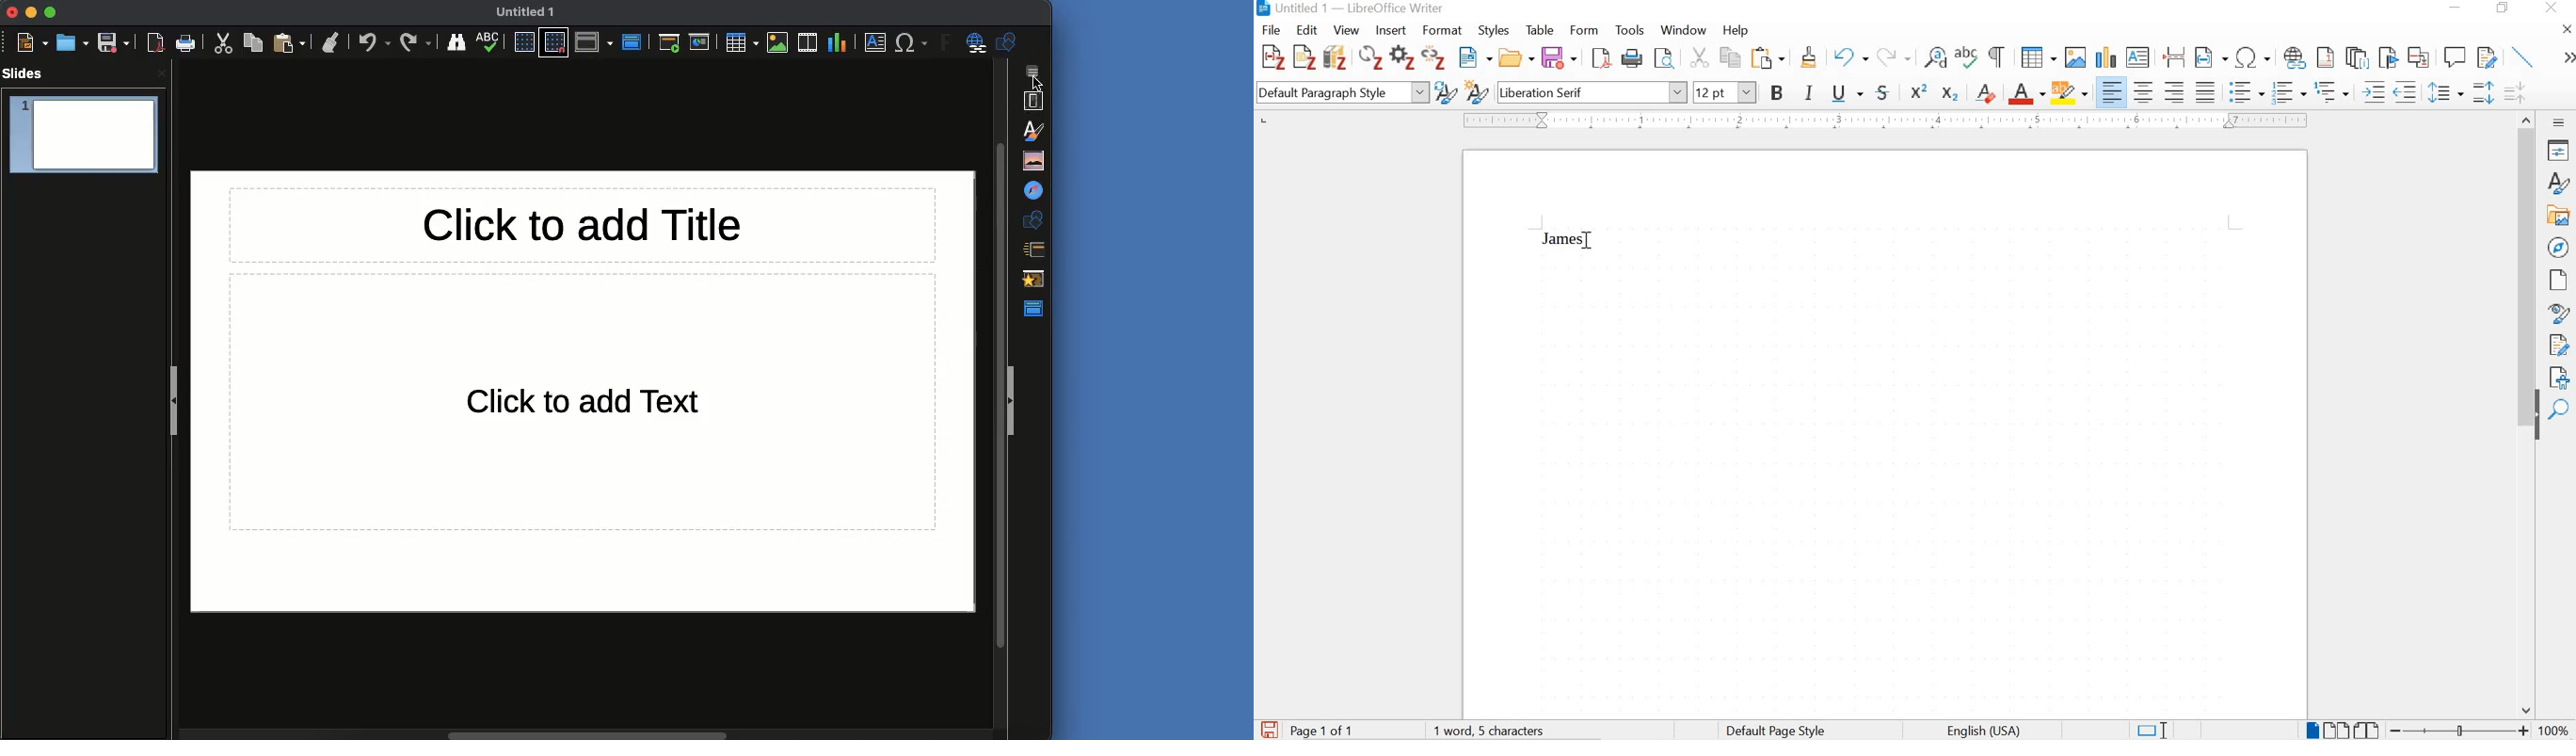 The width and height of the screenshot is (2576, 756). Describe the element at coordinates (172, 398) in the screenshot. I see `Collapse` at that location.